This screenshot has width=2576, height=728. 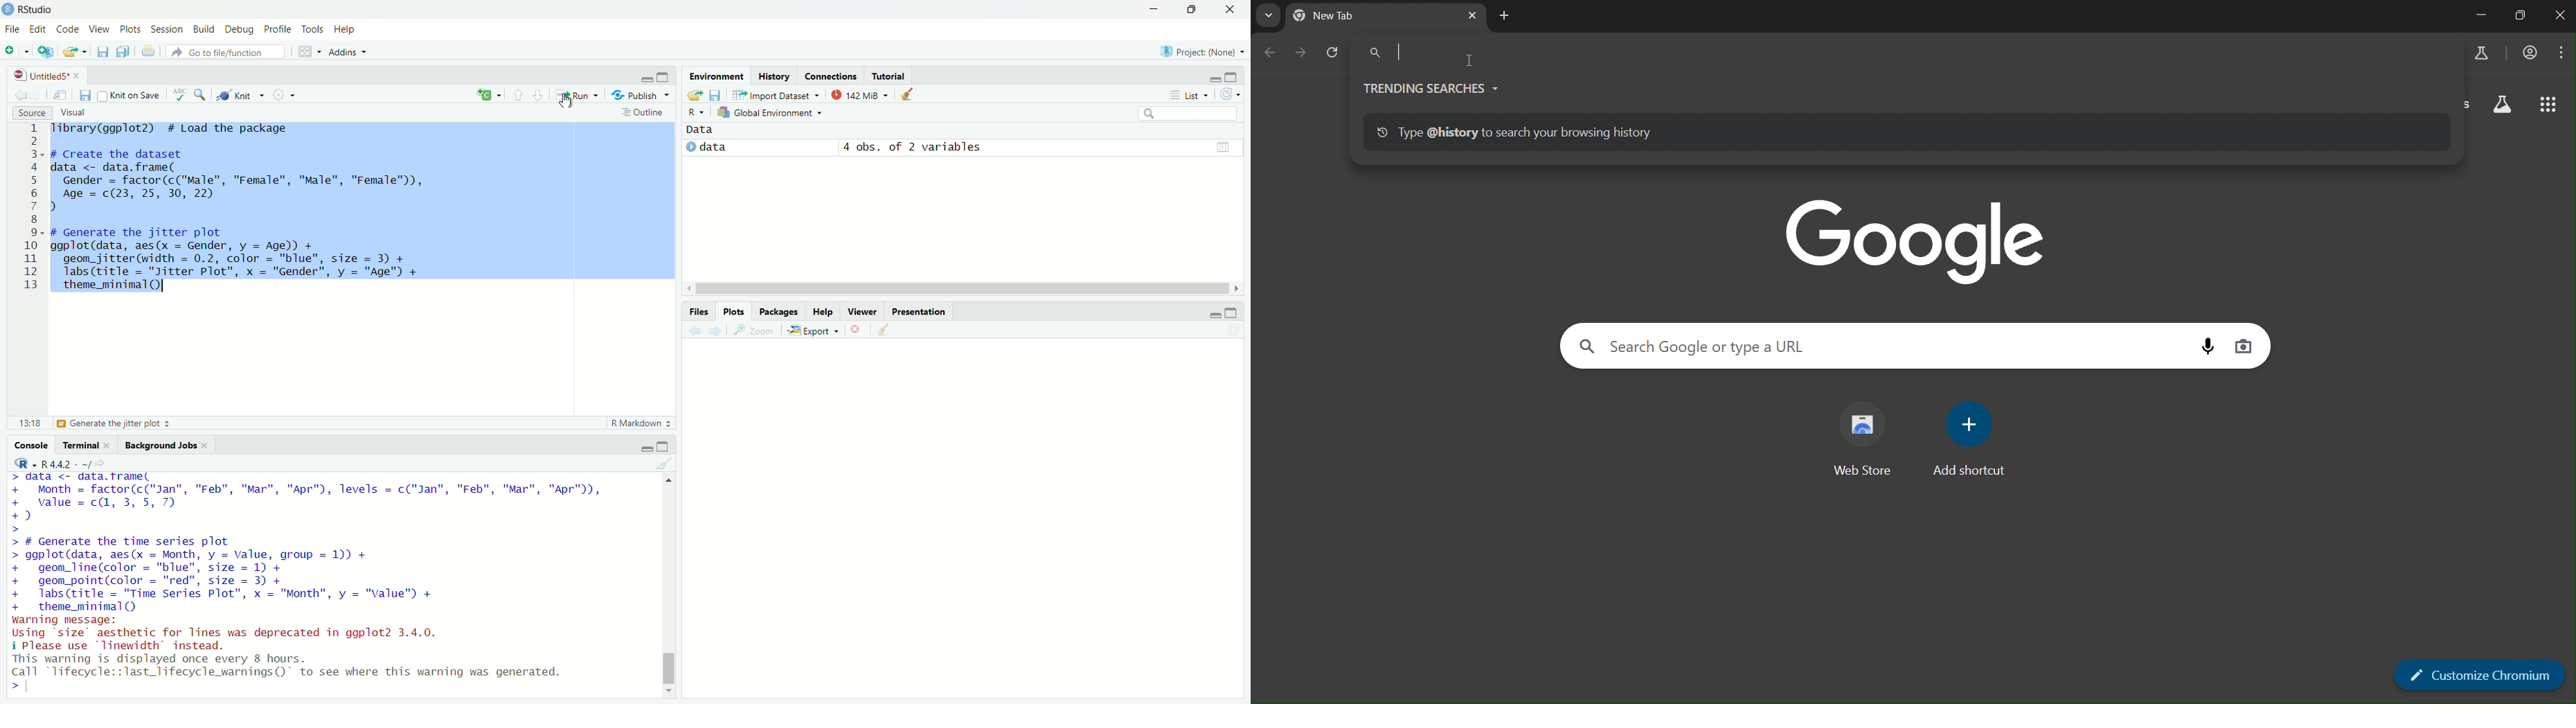 I want to click on close, so click(x=111, y=445).